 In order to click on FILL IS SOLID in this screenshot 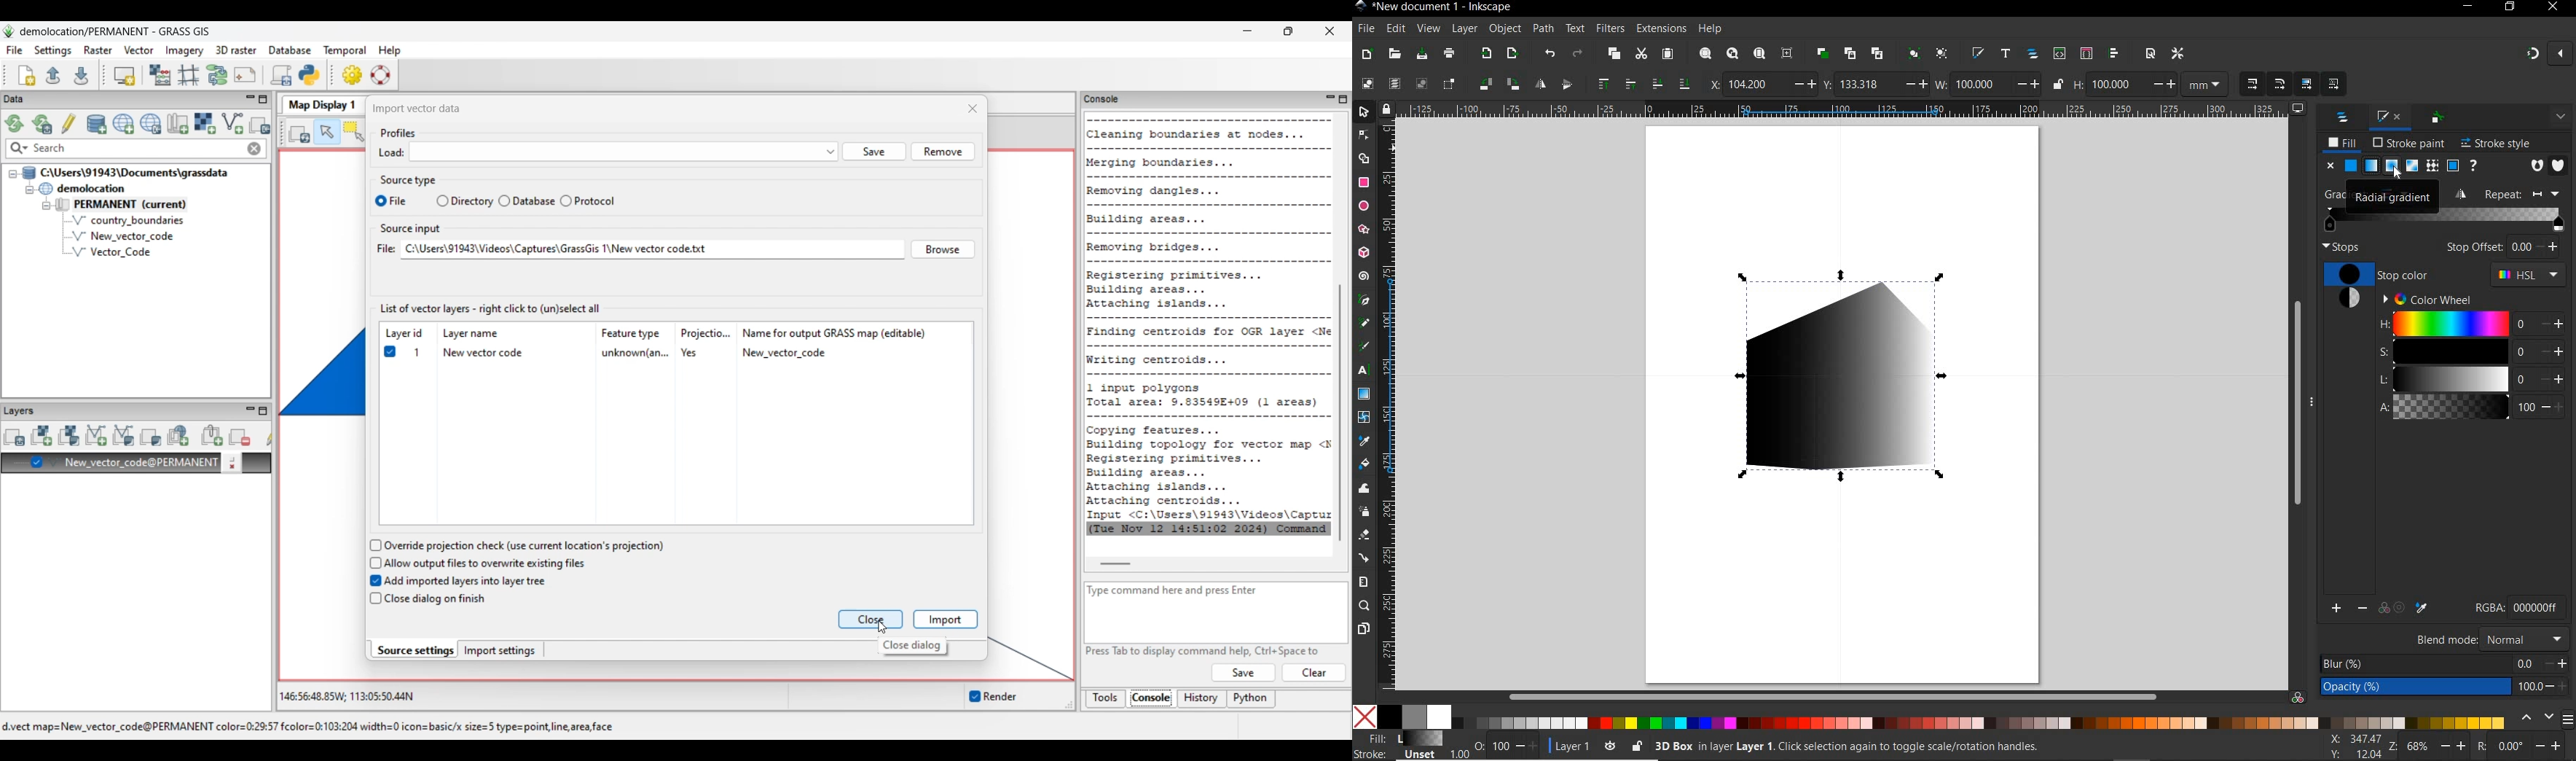, I will do `click(2558, 164)`.